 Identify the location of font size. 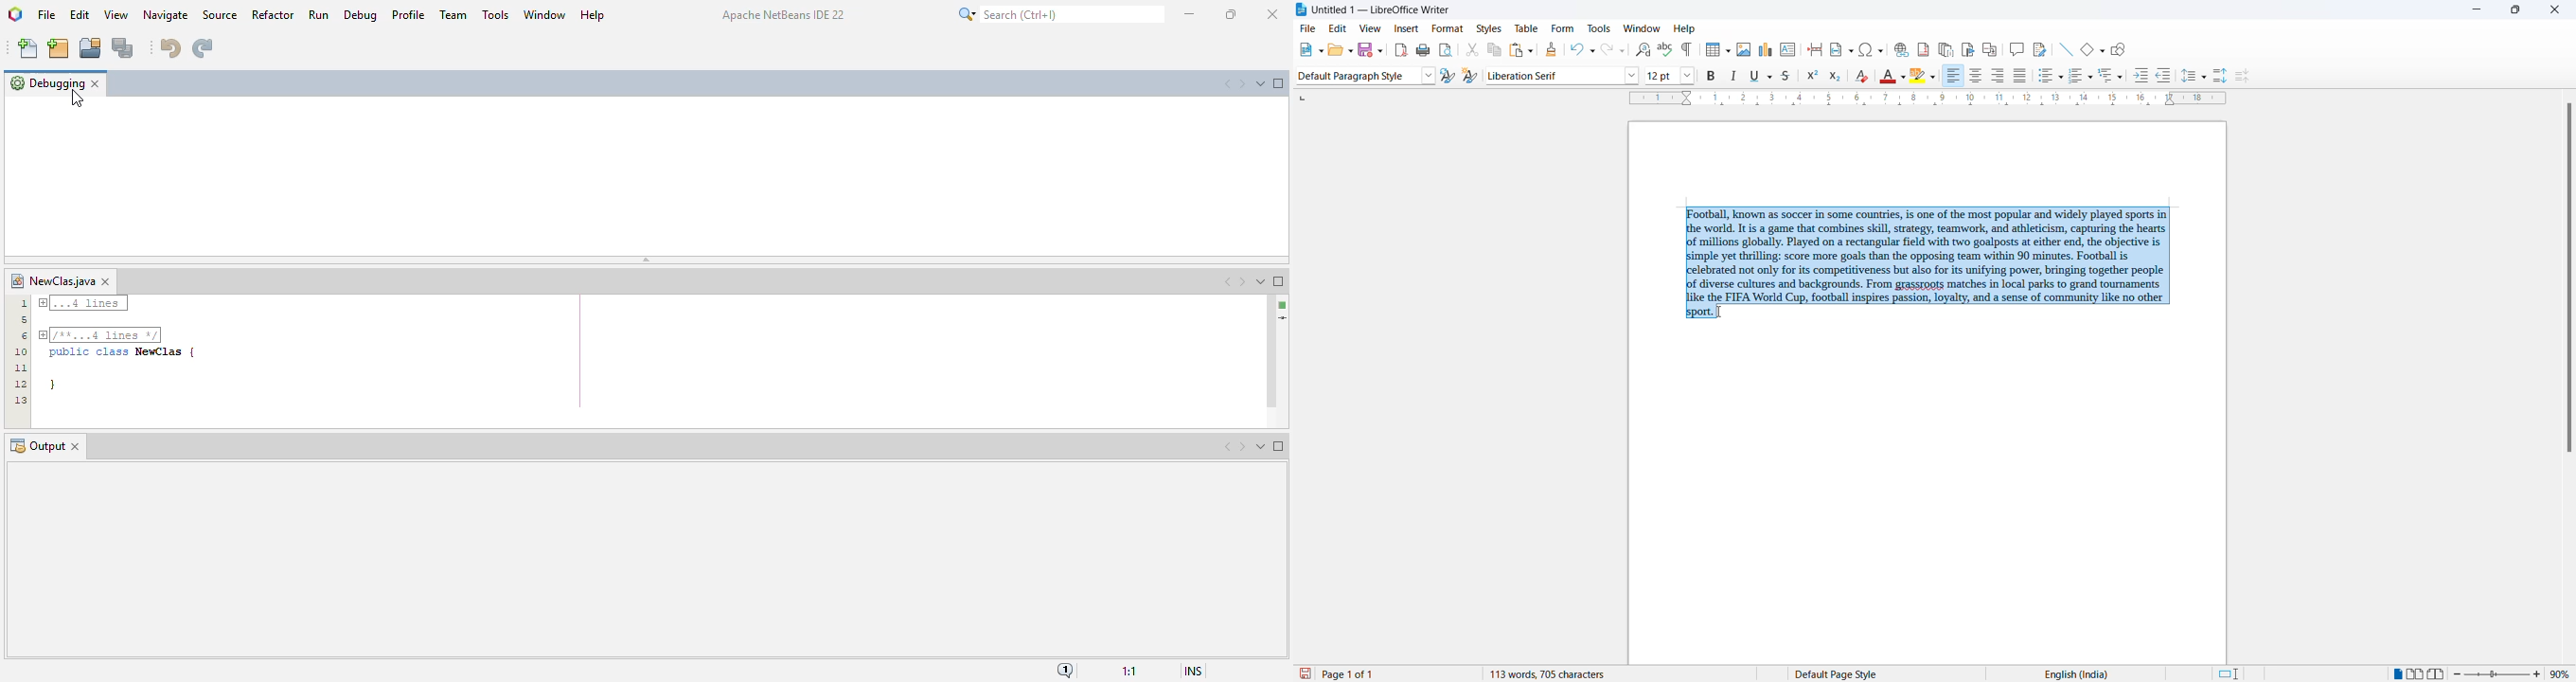
(1661, 75).